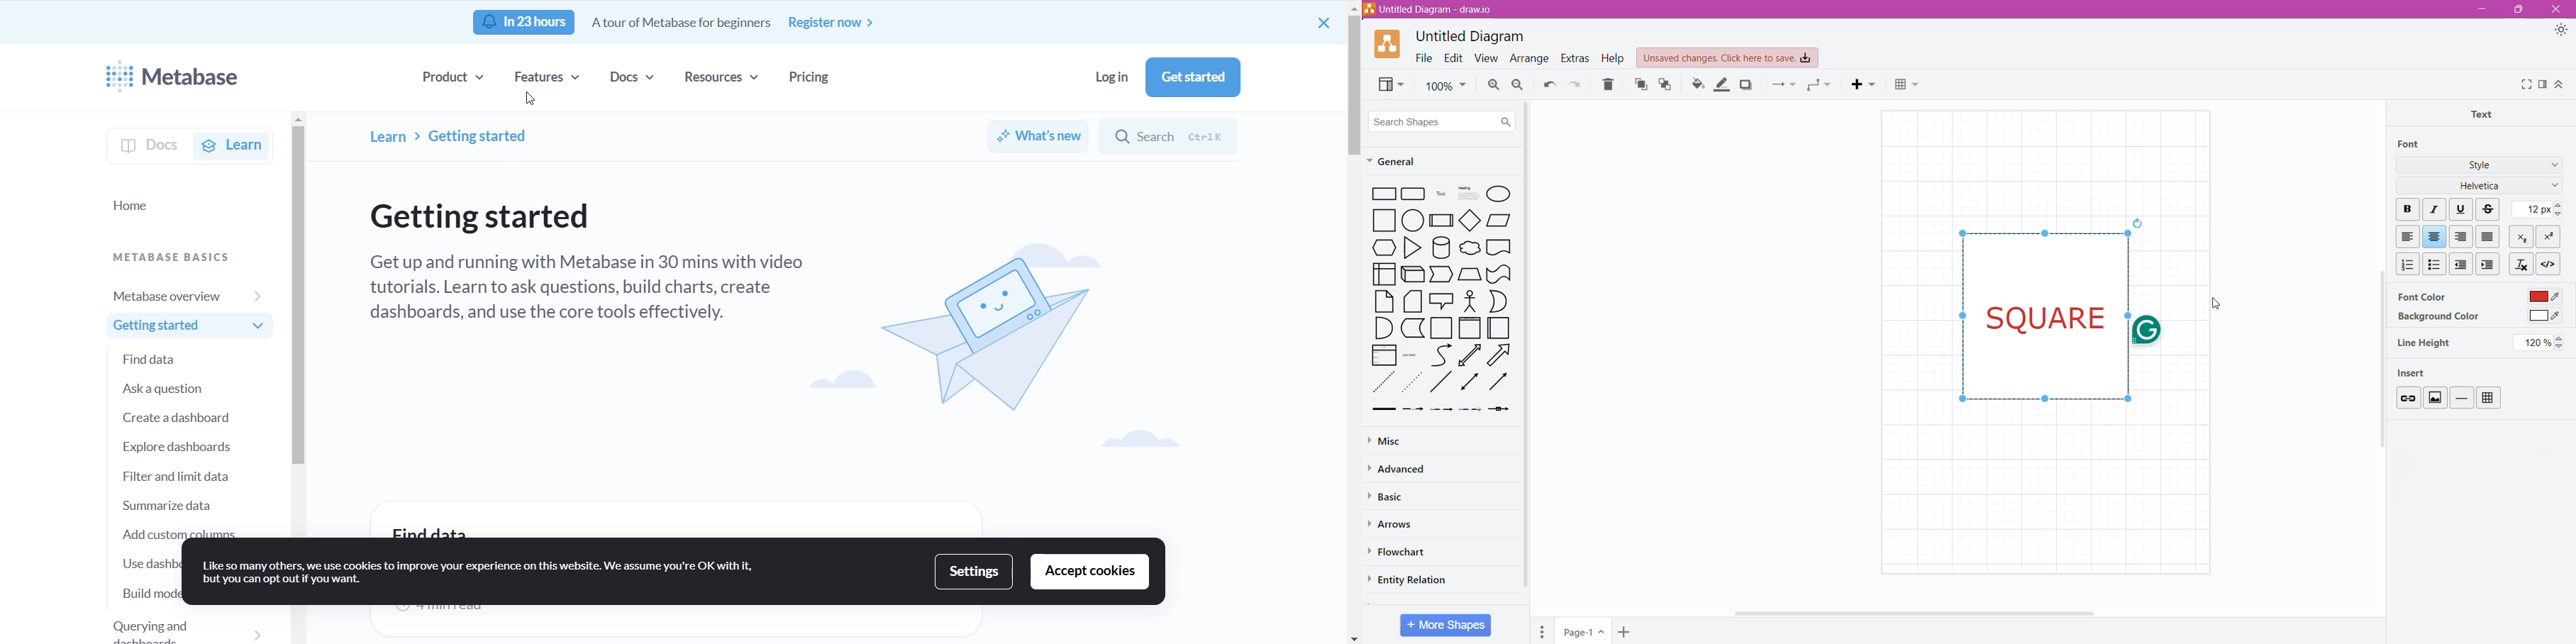 Image resolution: width=2576 pixels, height=644 pixels. Describe the element at coordinates (2434, 397) in the screenshot. I see `Image` at that location.